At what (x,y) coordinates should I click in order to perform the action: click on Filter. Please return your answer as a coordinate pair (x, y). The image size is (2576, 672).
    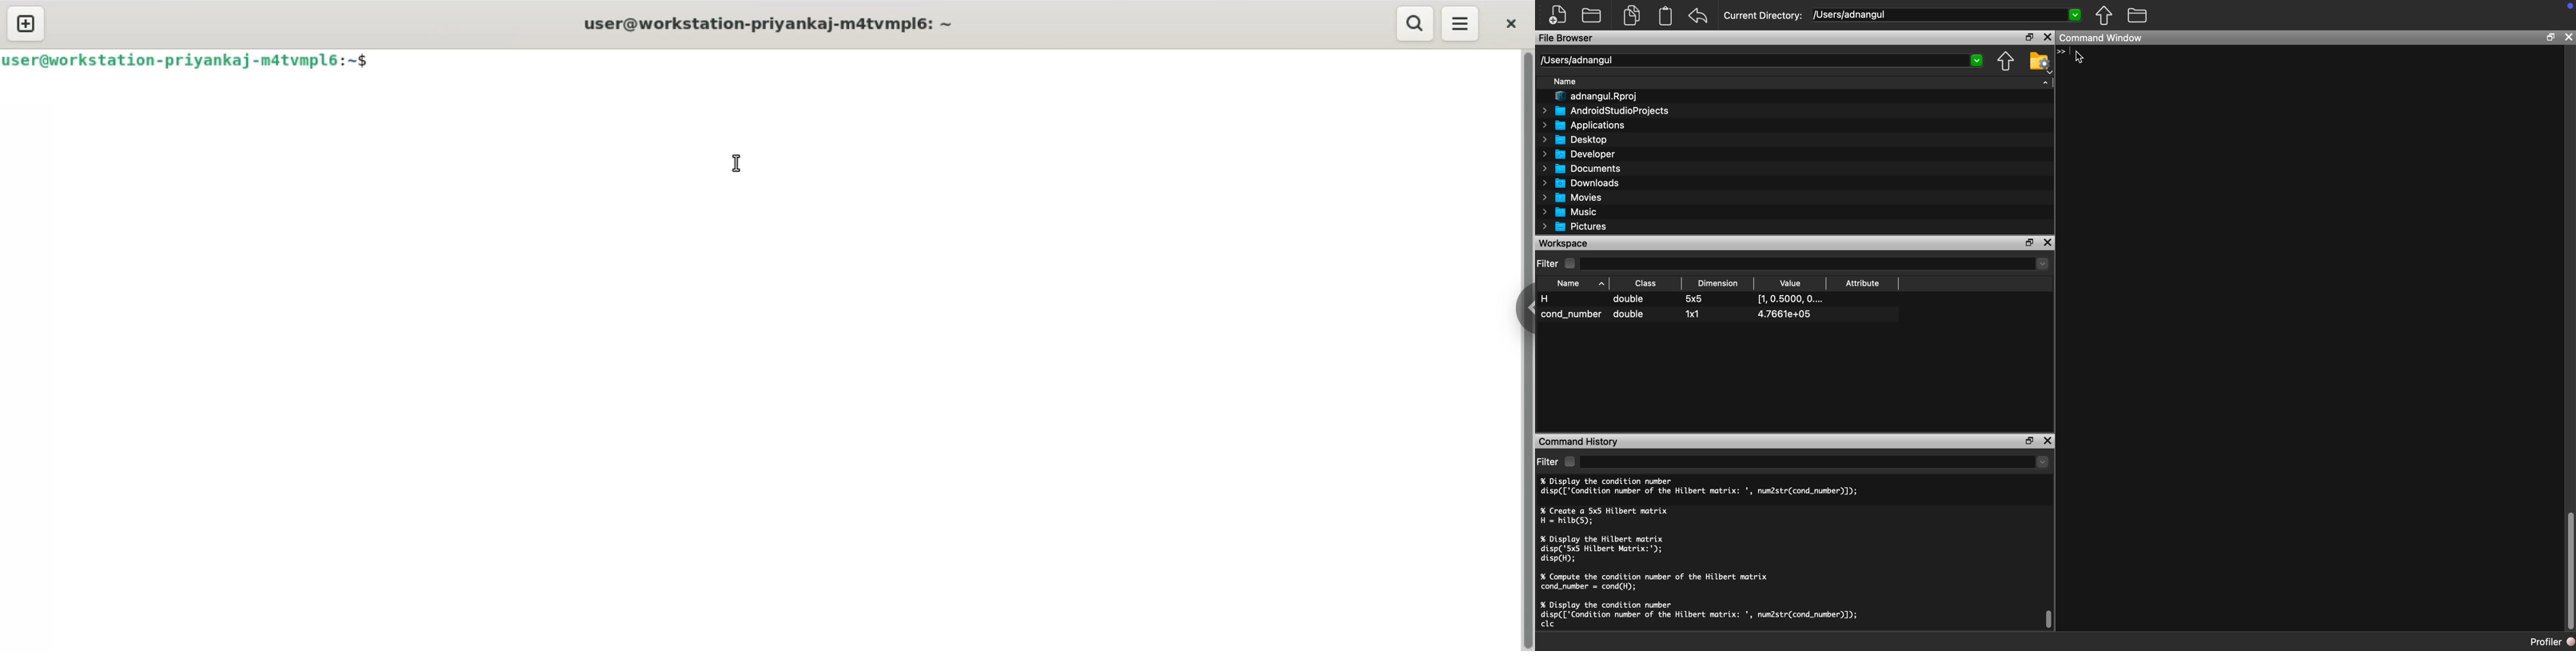
    Looking at the image, I should click on (1548, 461).